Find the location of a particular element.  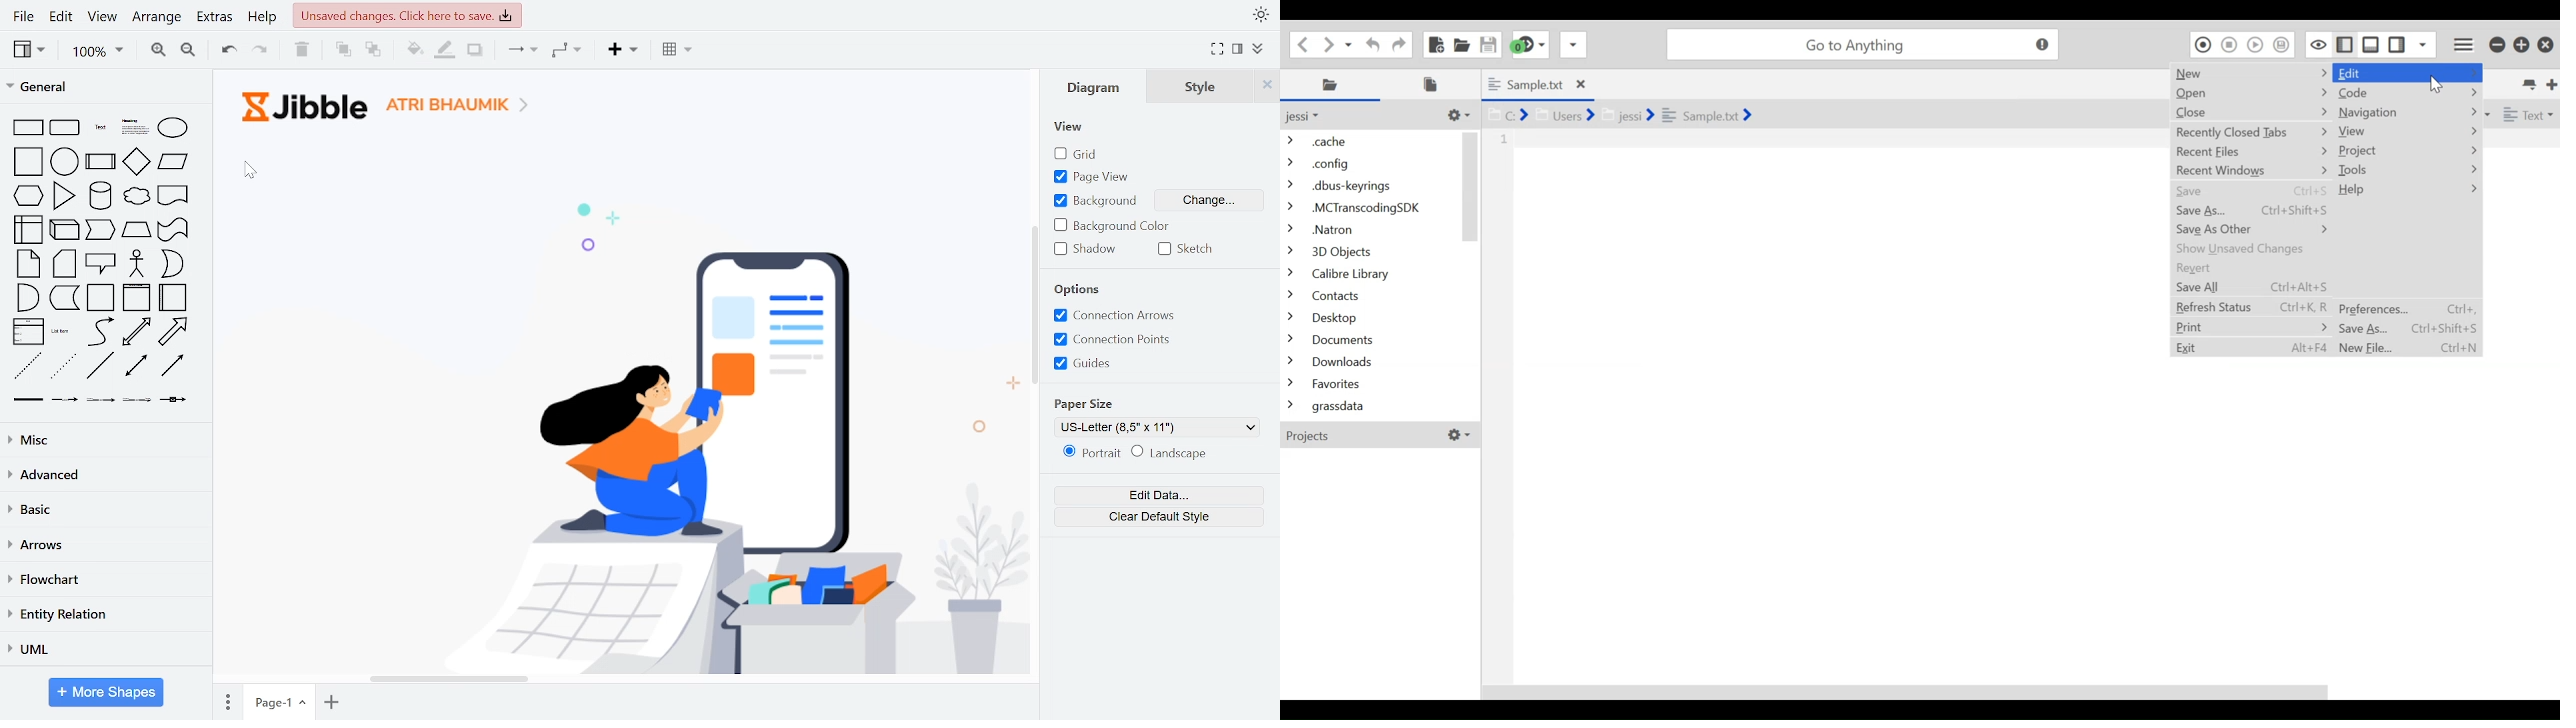

general shapes is located at coordinates (173, 264).